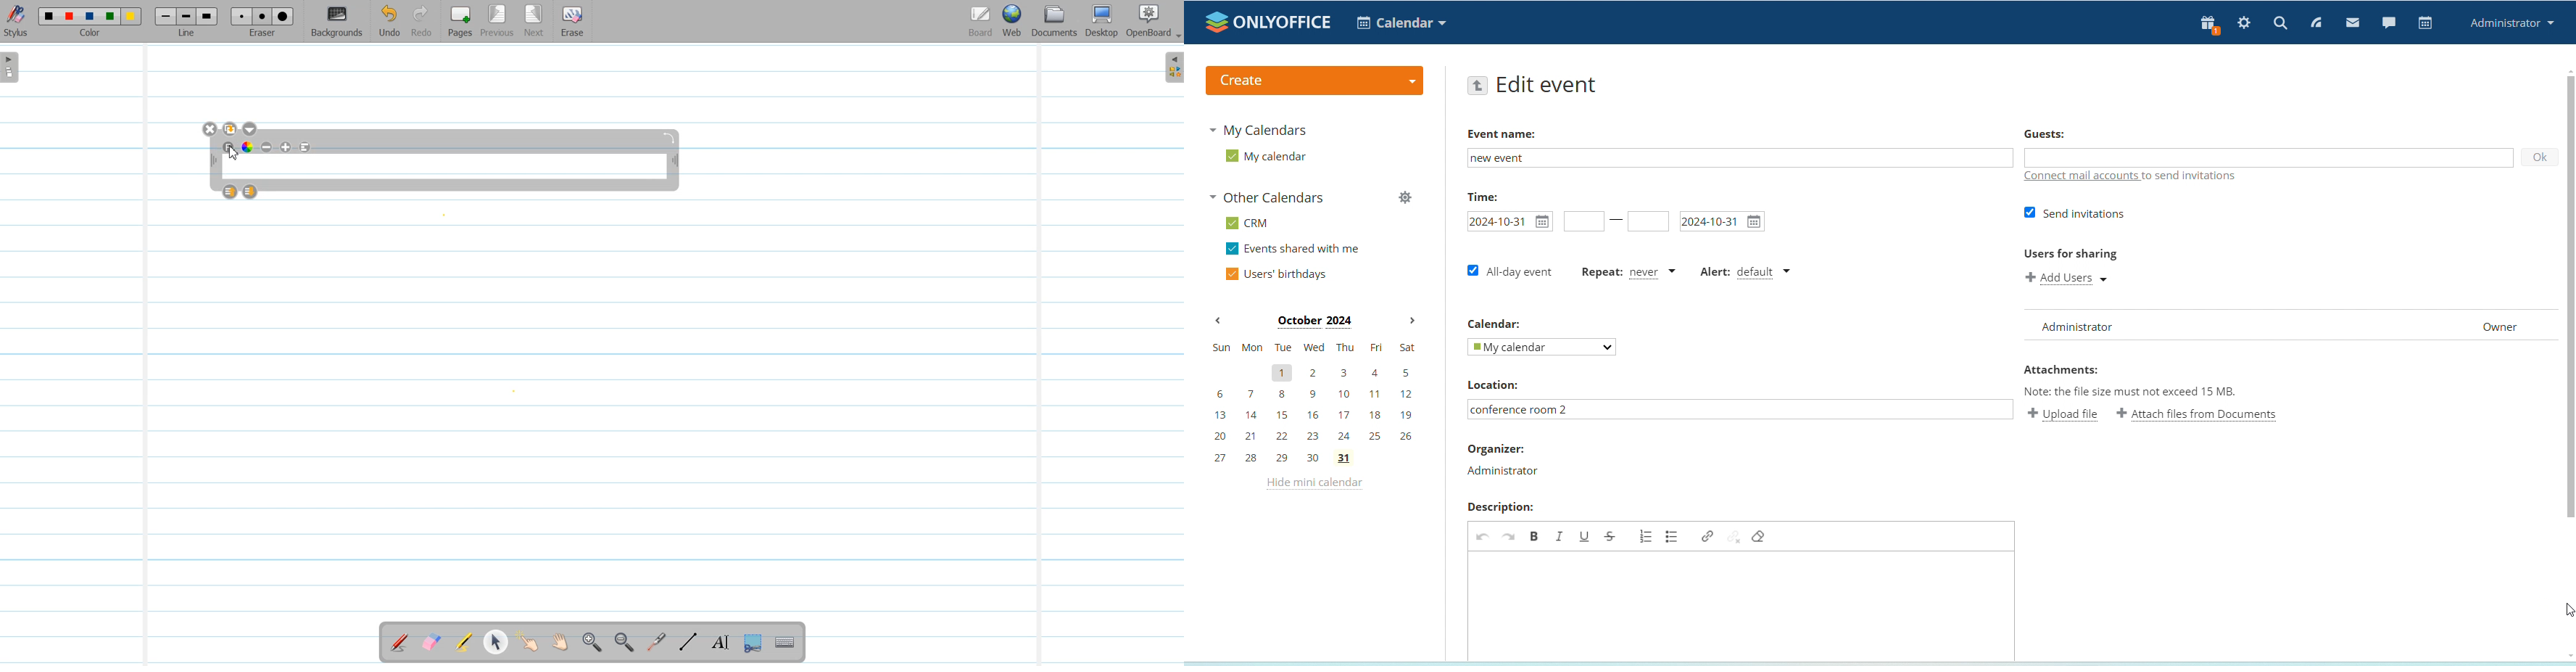  I want to click on Highlight, so click(464, 644).